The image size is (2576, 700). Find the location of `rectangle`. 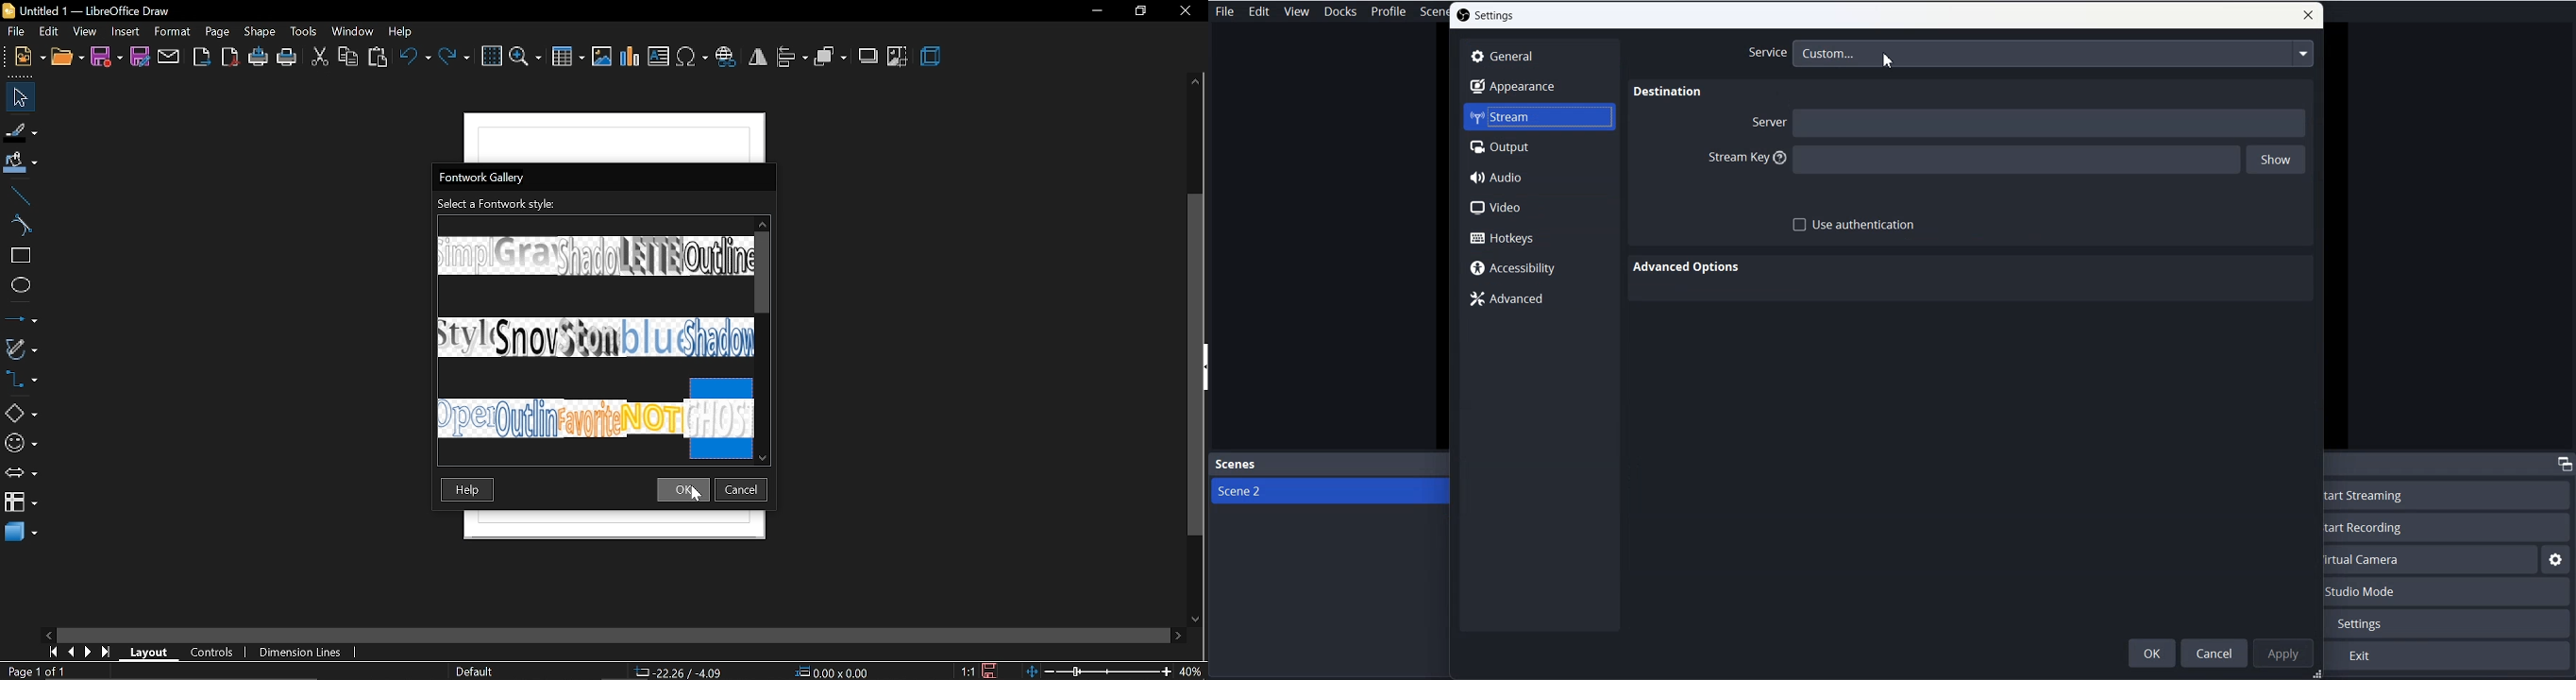

rectangle is located at coordinates (18, 257).